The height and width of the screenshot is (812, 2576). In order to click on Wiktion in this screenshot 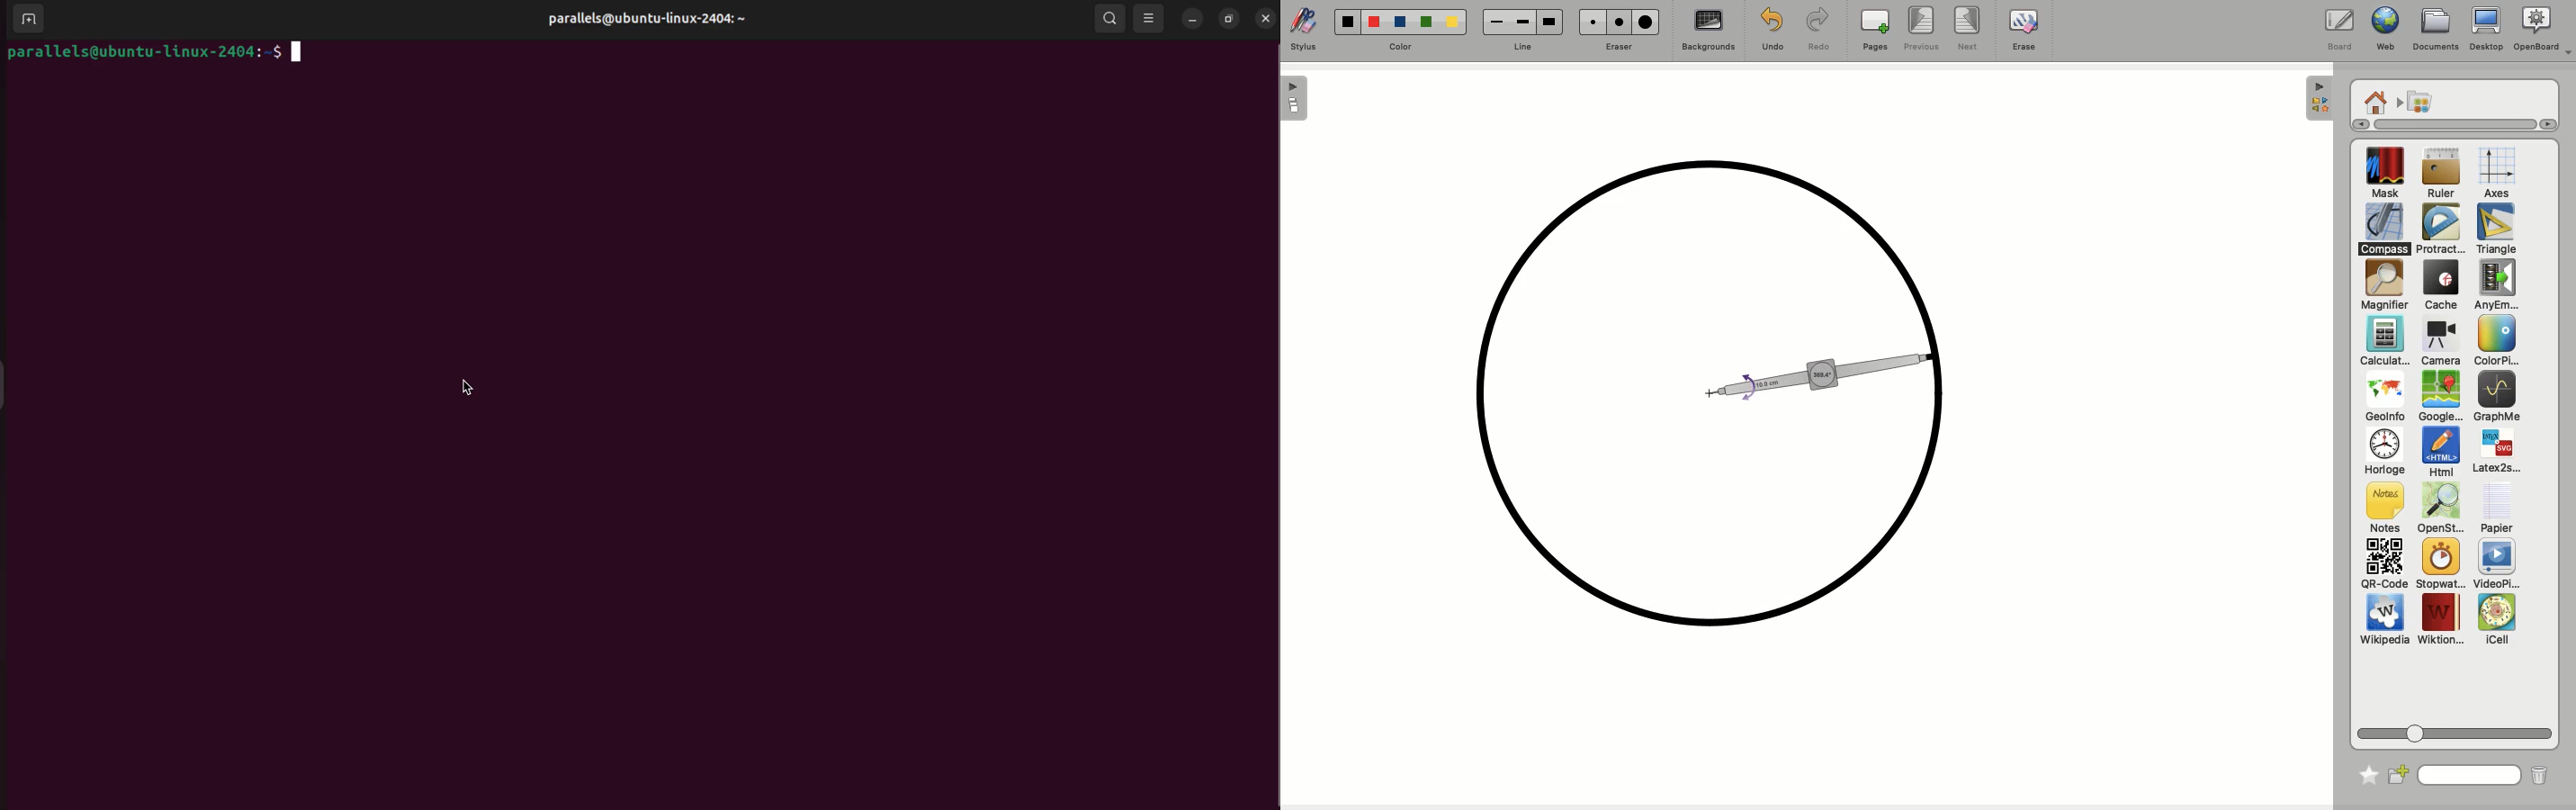, I will do `click(2441, 620)`.